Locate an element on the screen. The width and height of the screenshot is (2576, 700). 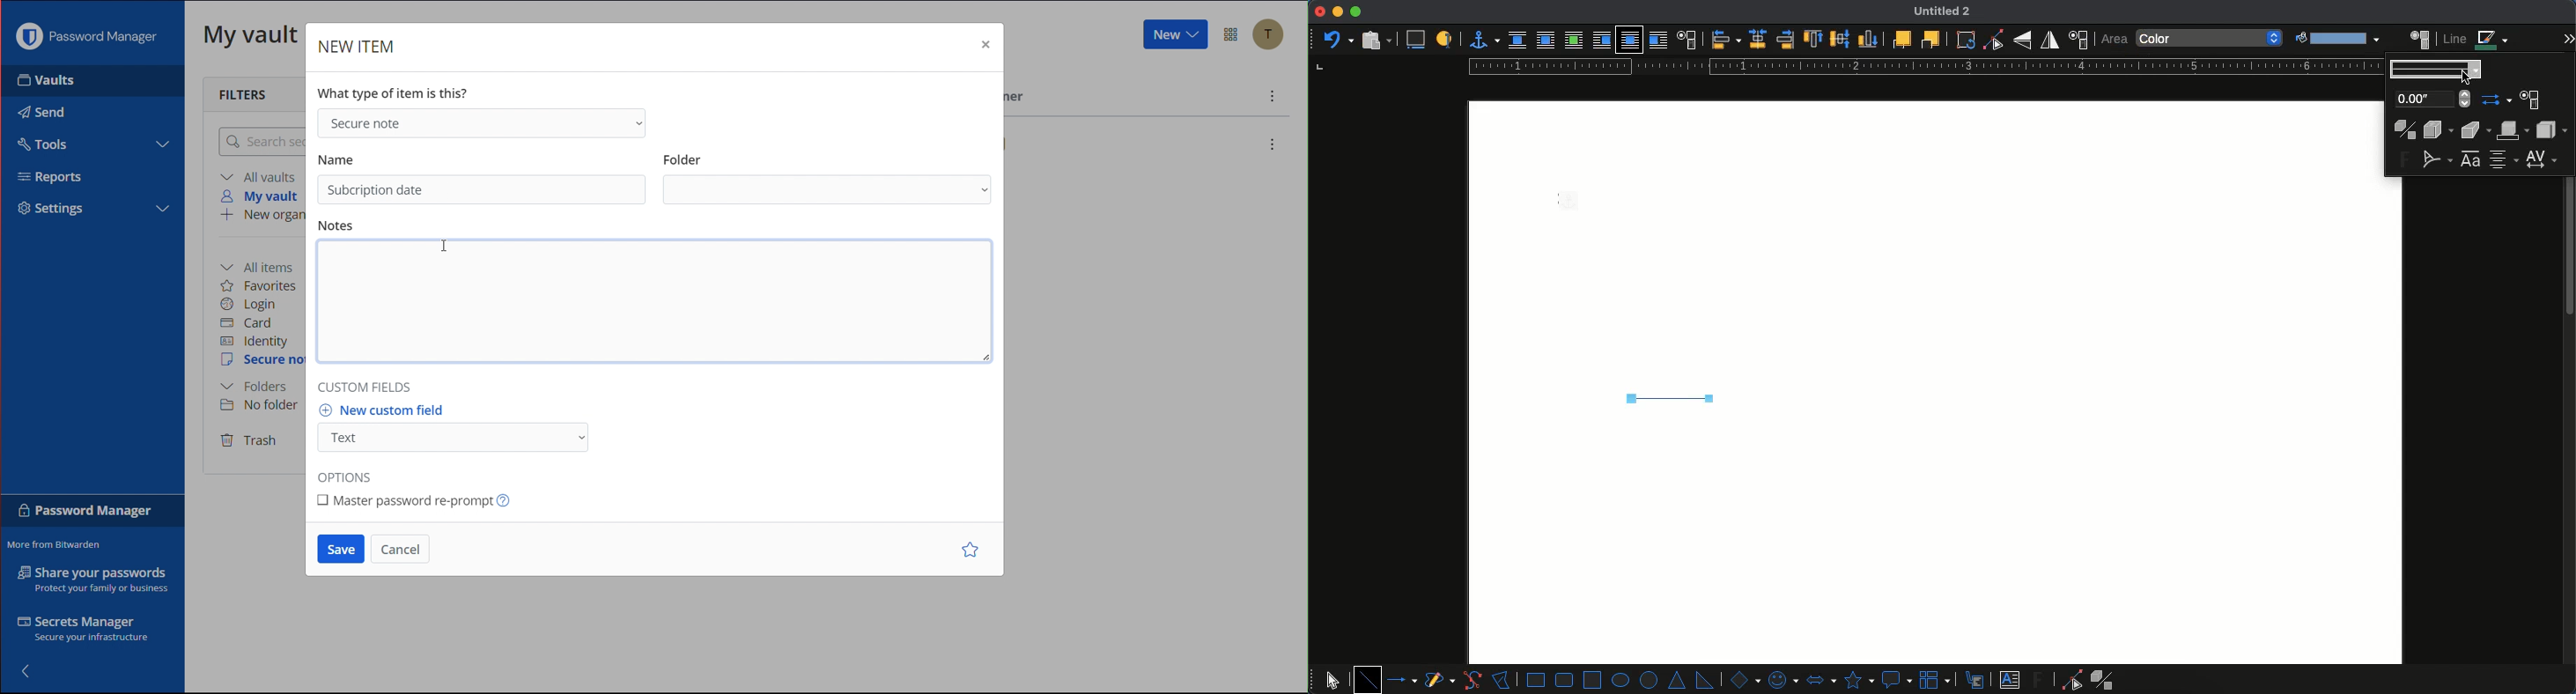
align objects is located at coordinates (1726, 40).